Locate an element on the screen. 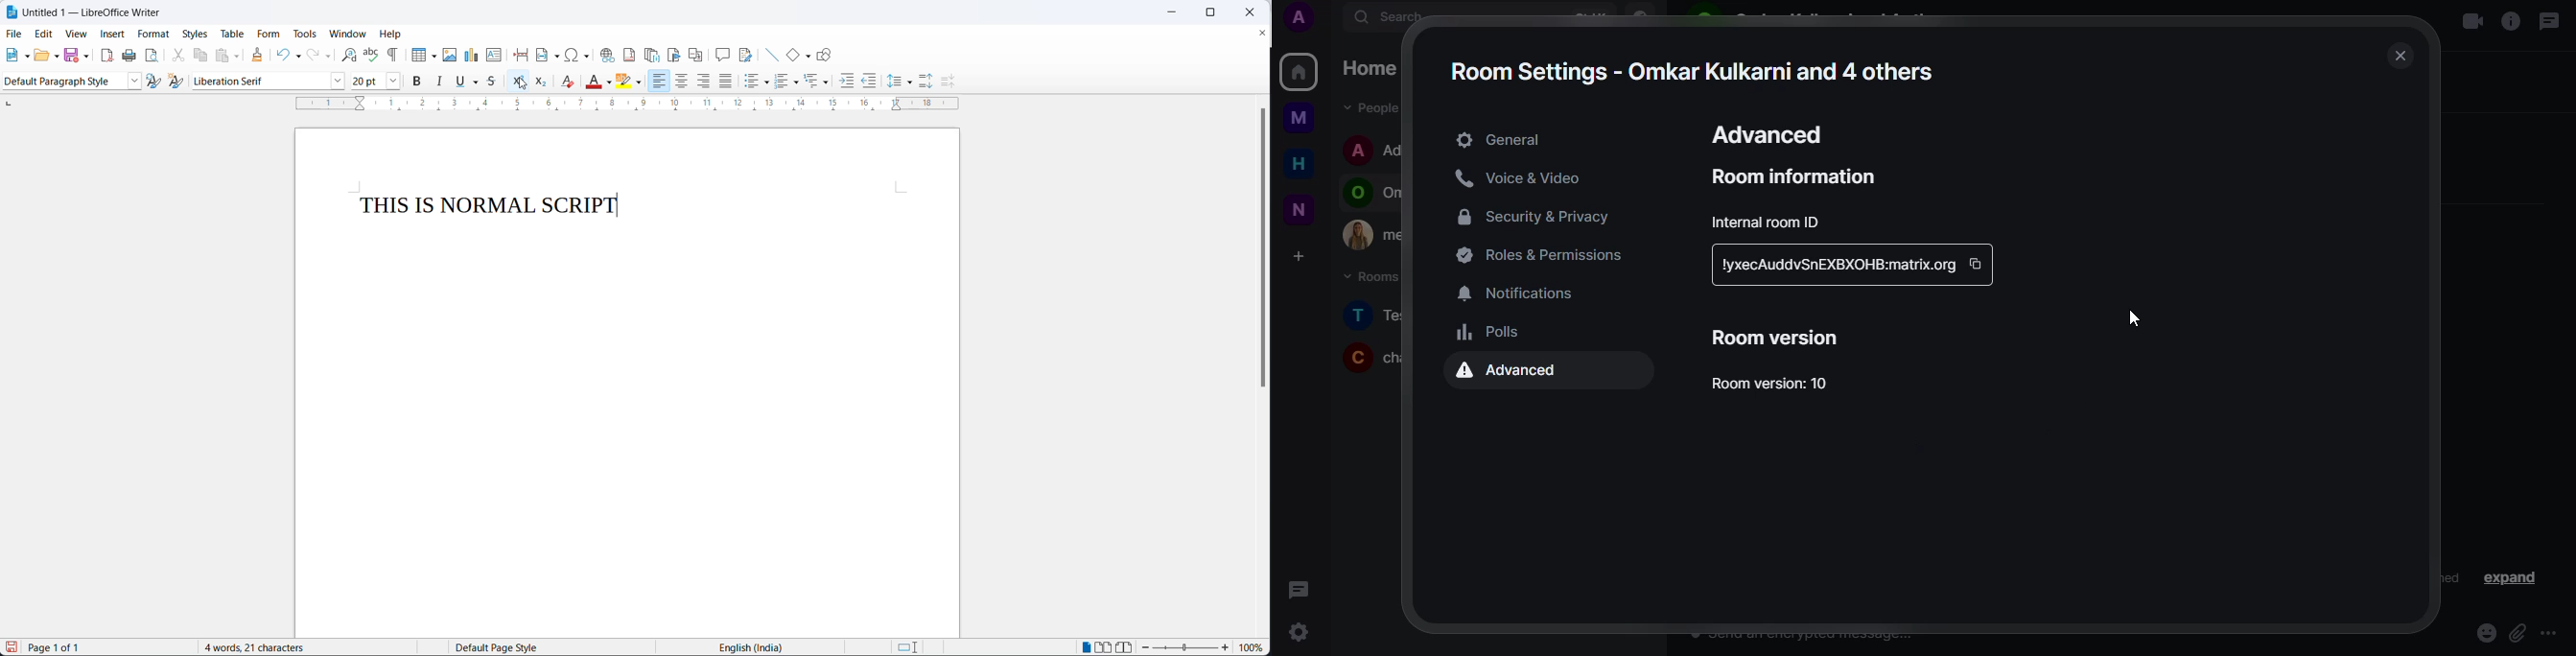  insert text is located at coordinates (493, 54).